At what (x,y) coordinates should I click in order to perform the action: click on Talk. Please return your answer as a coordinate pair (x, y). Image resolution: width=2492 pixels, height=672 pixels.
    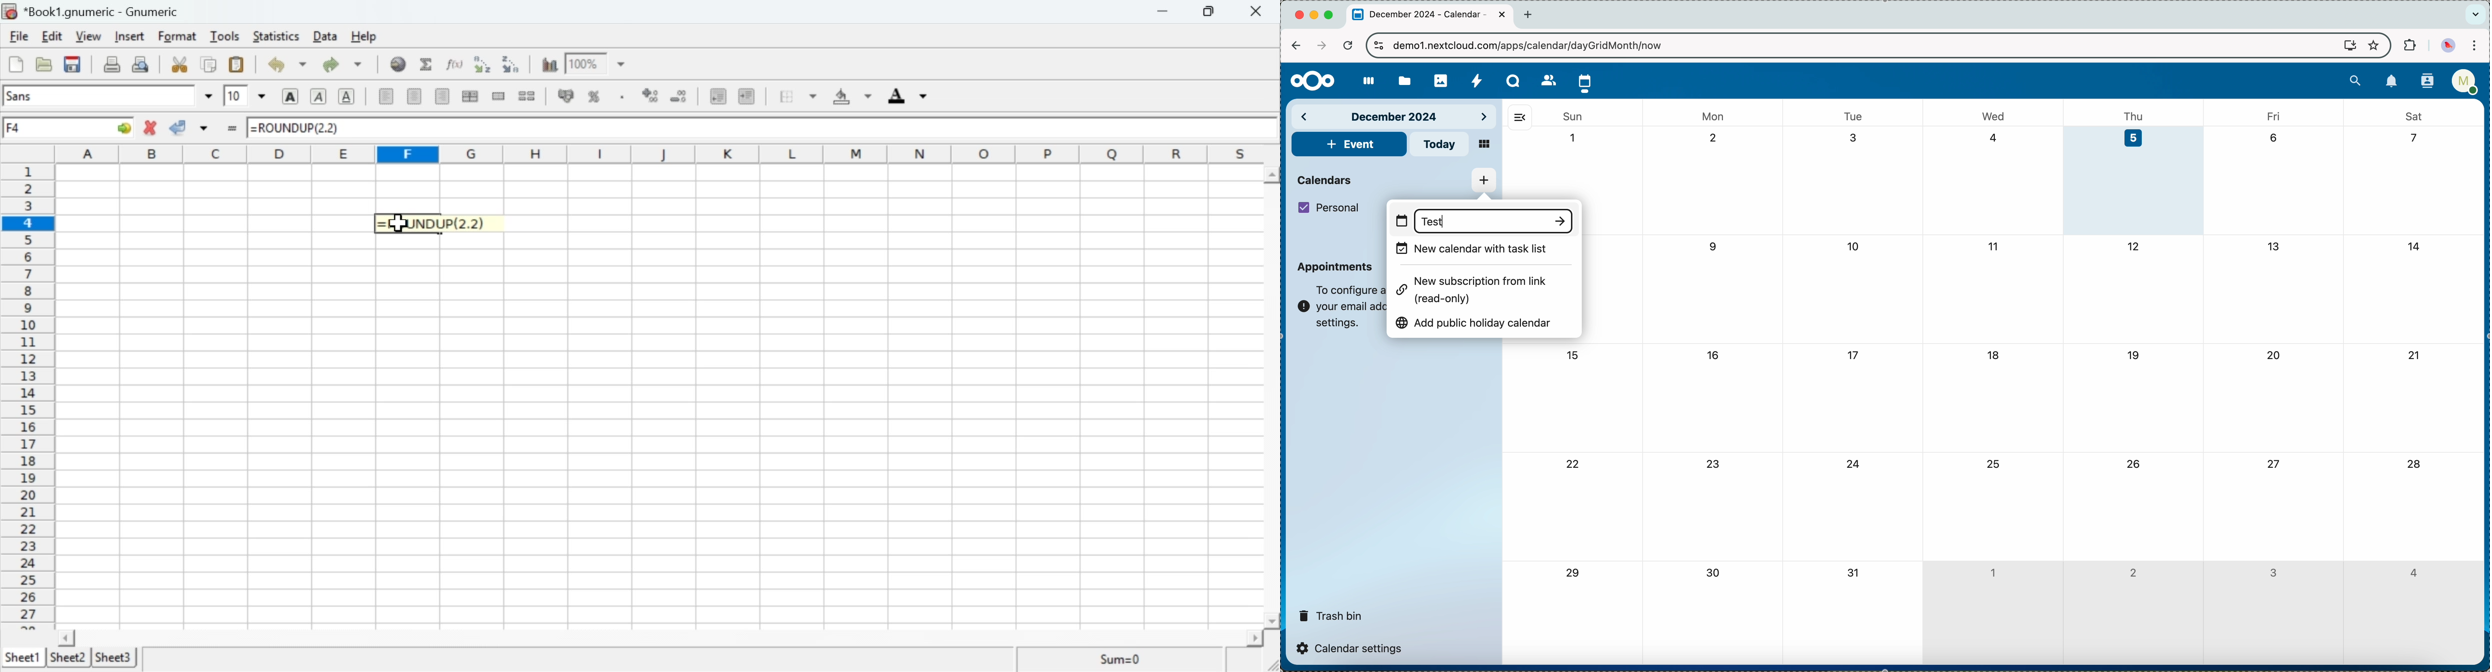
    Looking at the image, I should click on (1514, 81).